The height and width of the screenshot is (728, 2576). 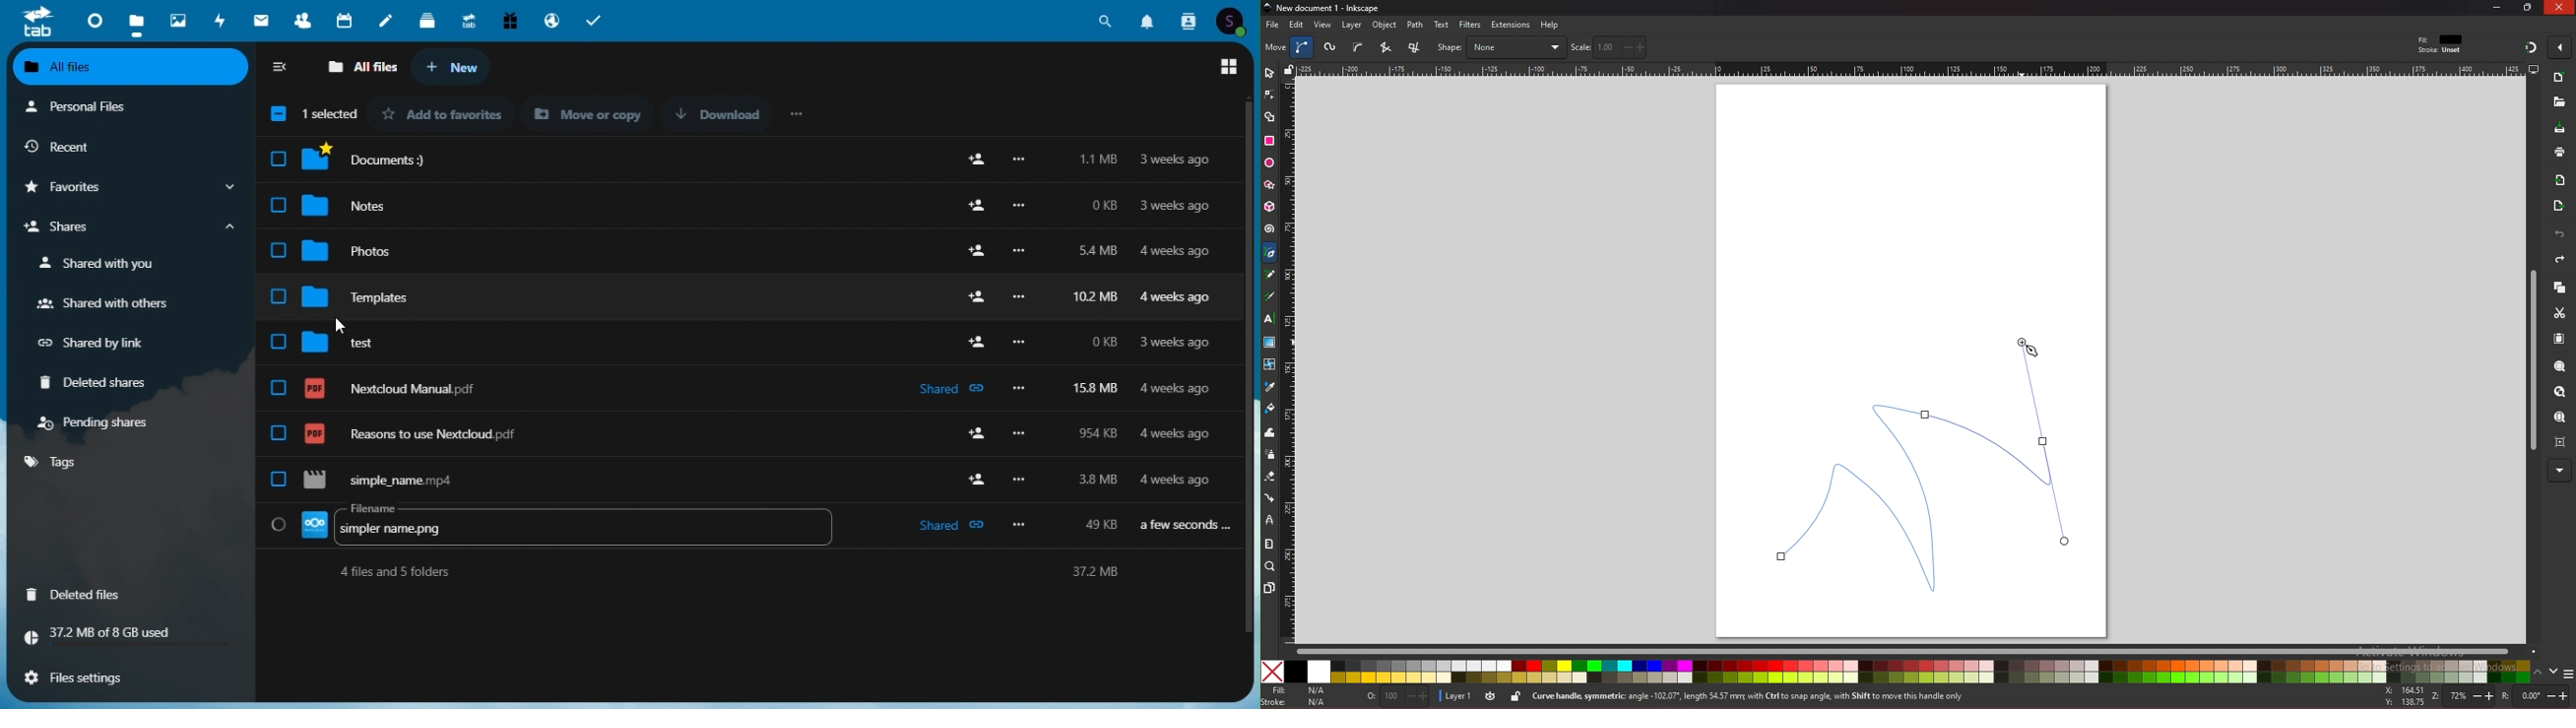 I want to click on all files, so click(x=361, y=68).